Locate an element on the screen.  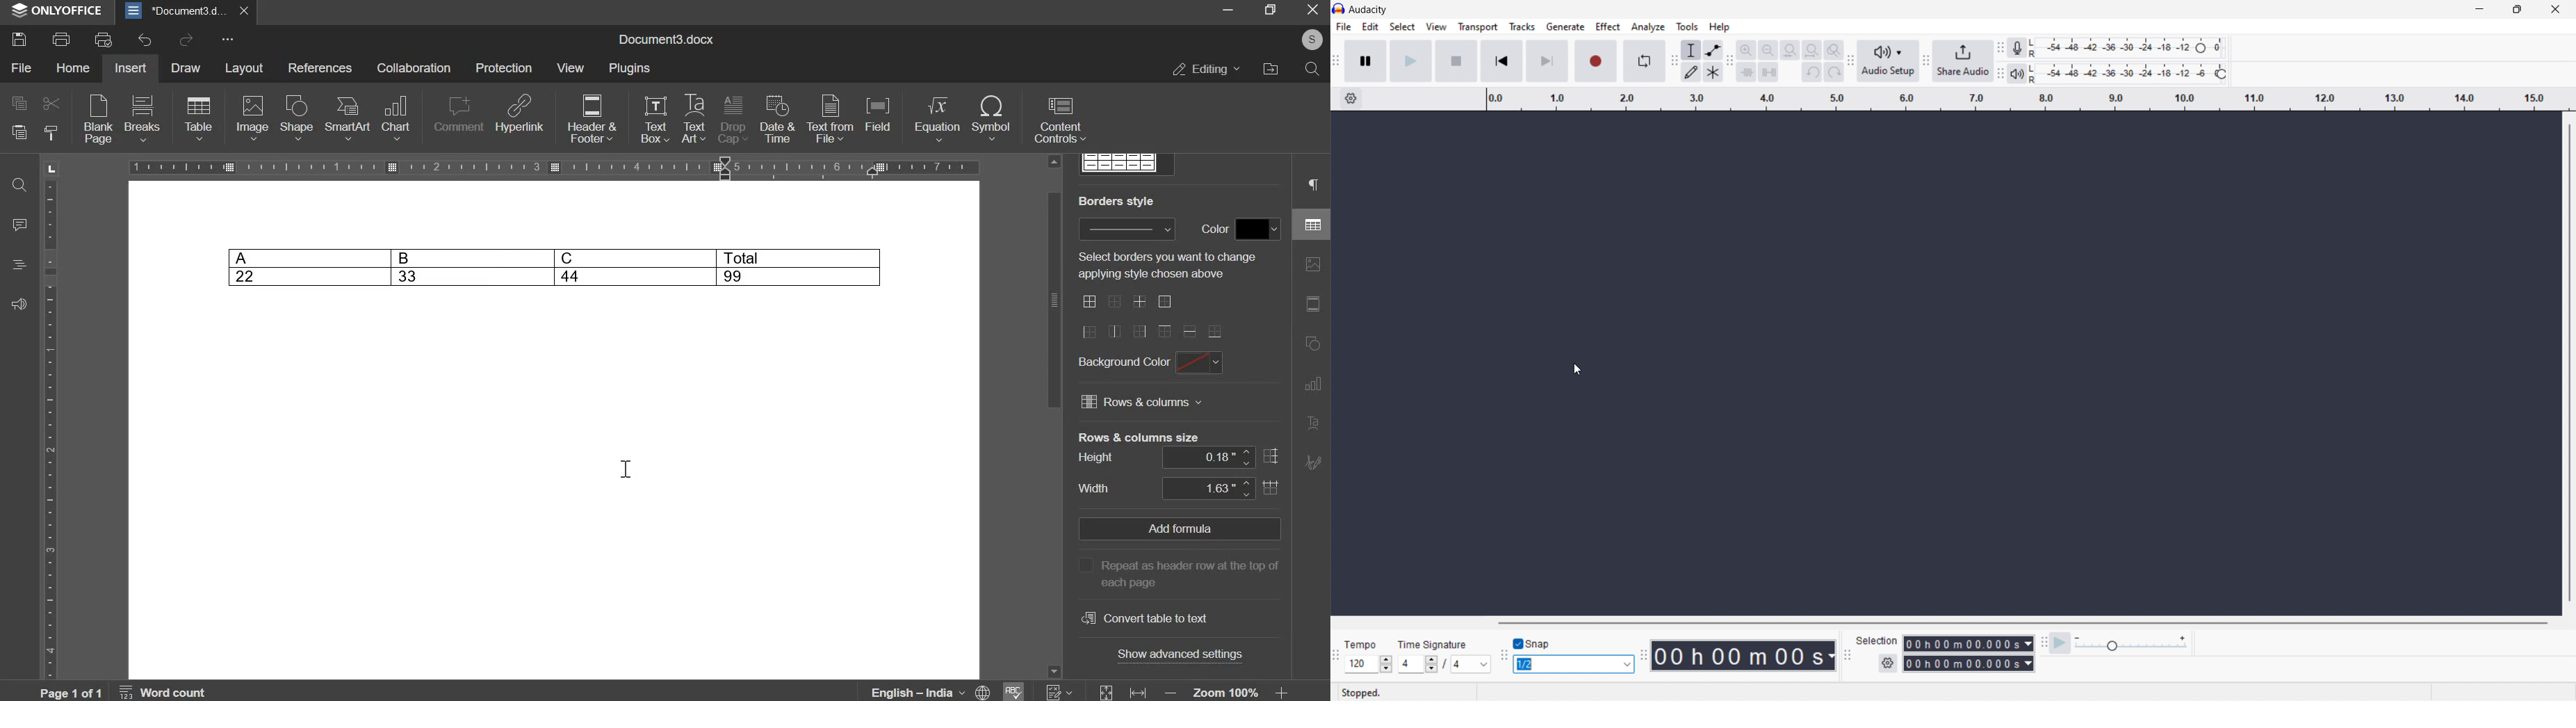
table is located at coordinates (198, 119).